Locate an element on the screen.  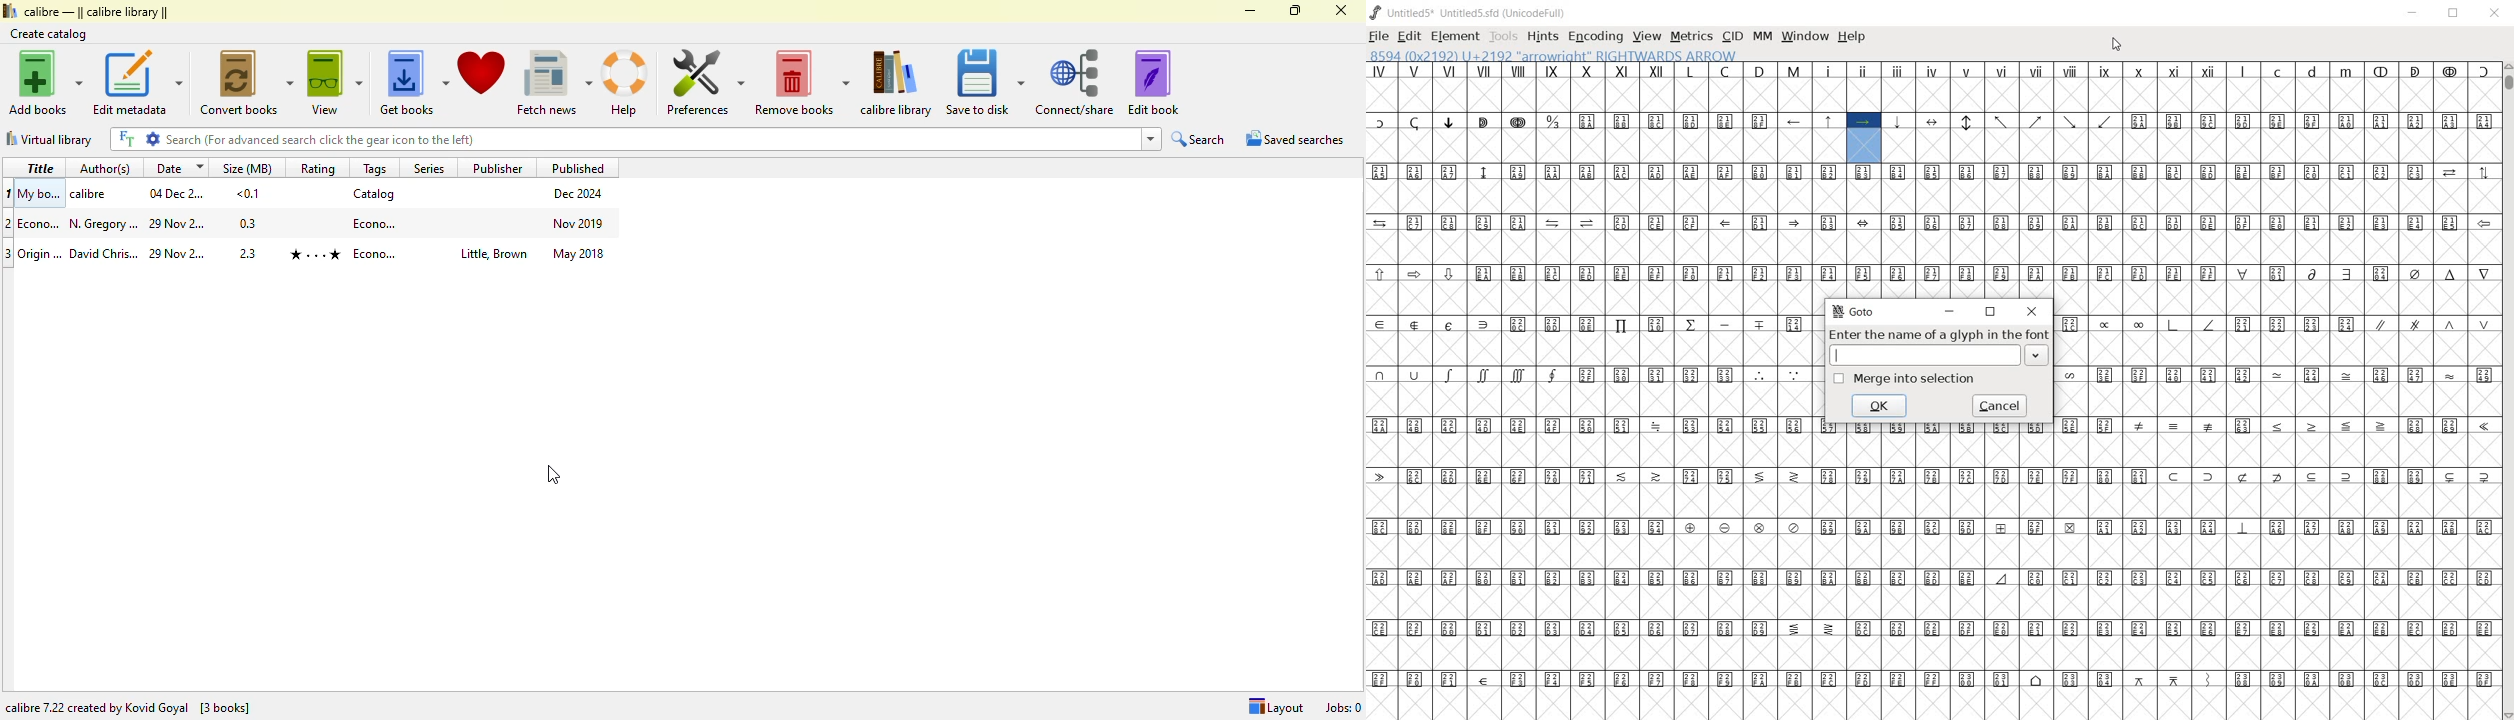
connect/share is located at coordinates (1076, 83).